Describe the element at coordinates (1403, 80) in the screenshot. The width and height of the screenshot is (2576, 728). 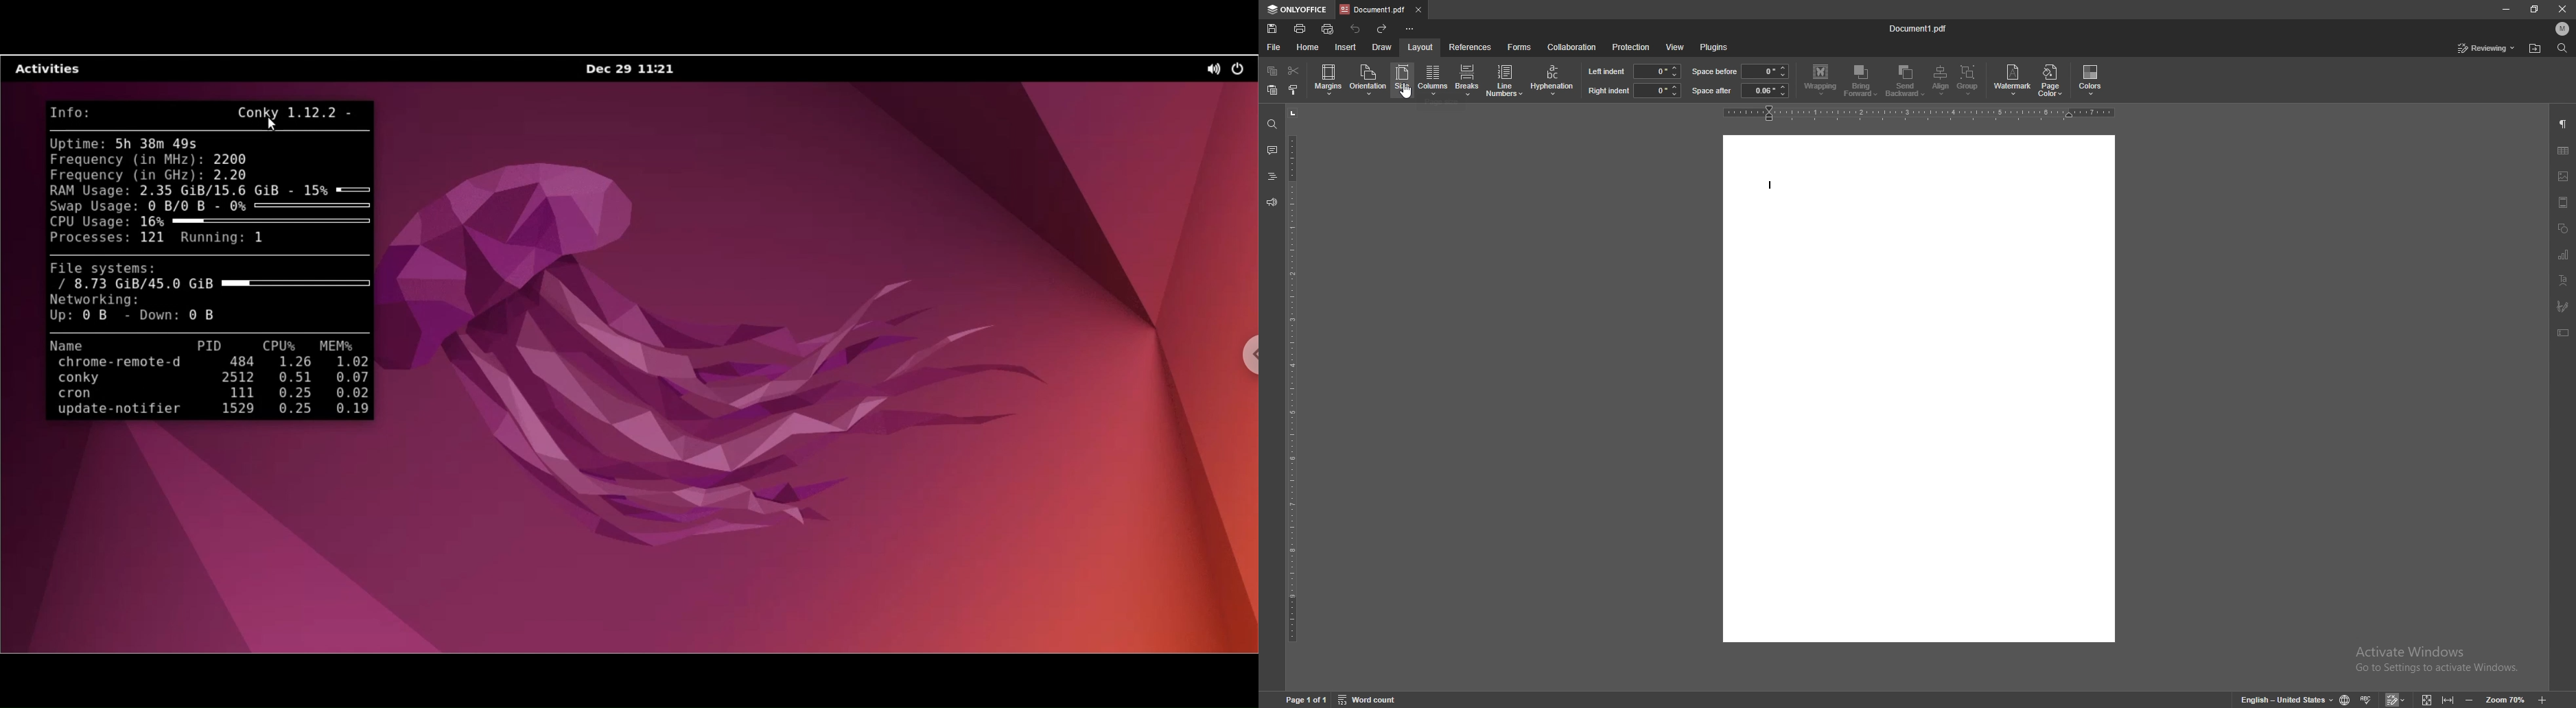
I see `size` at that location.